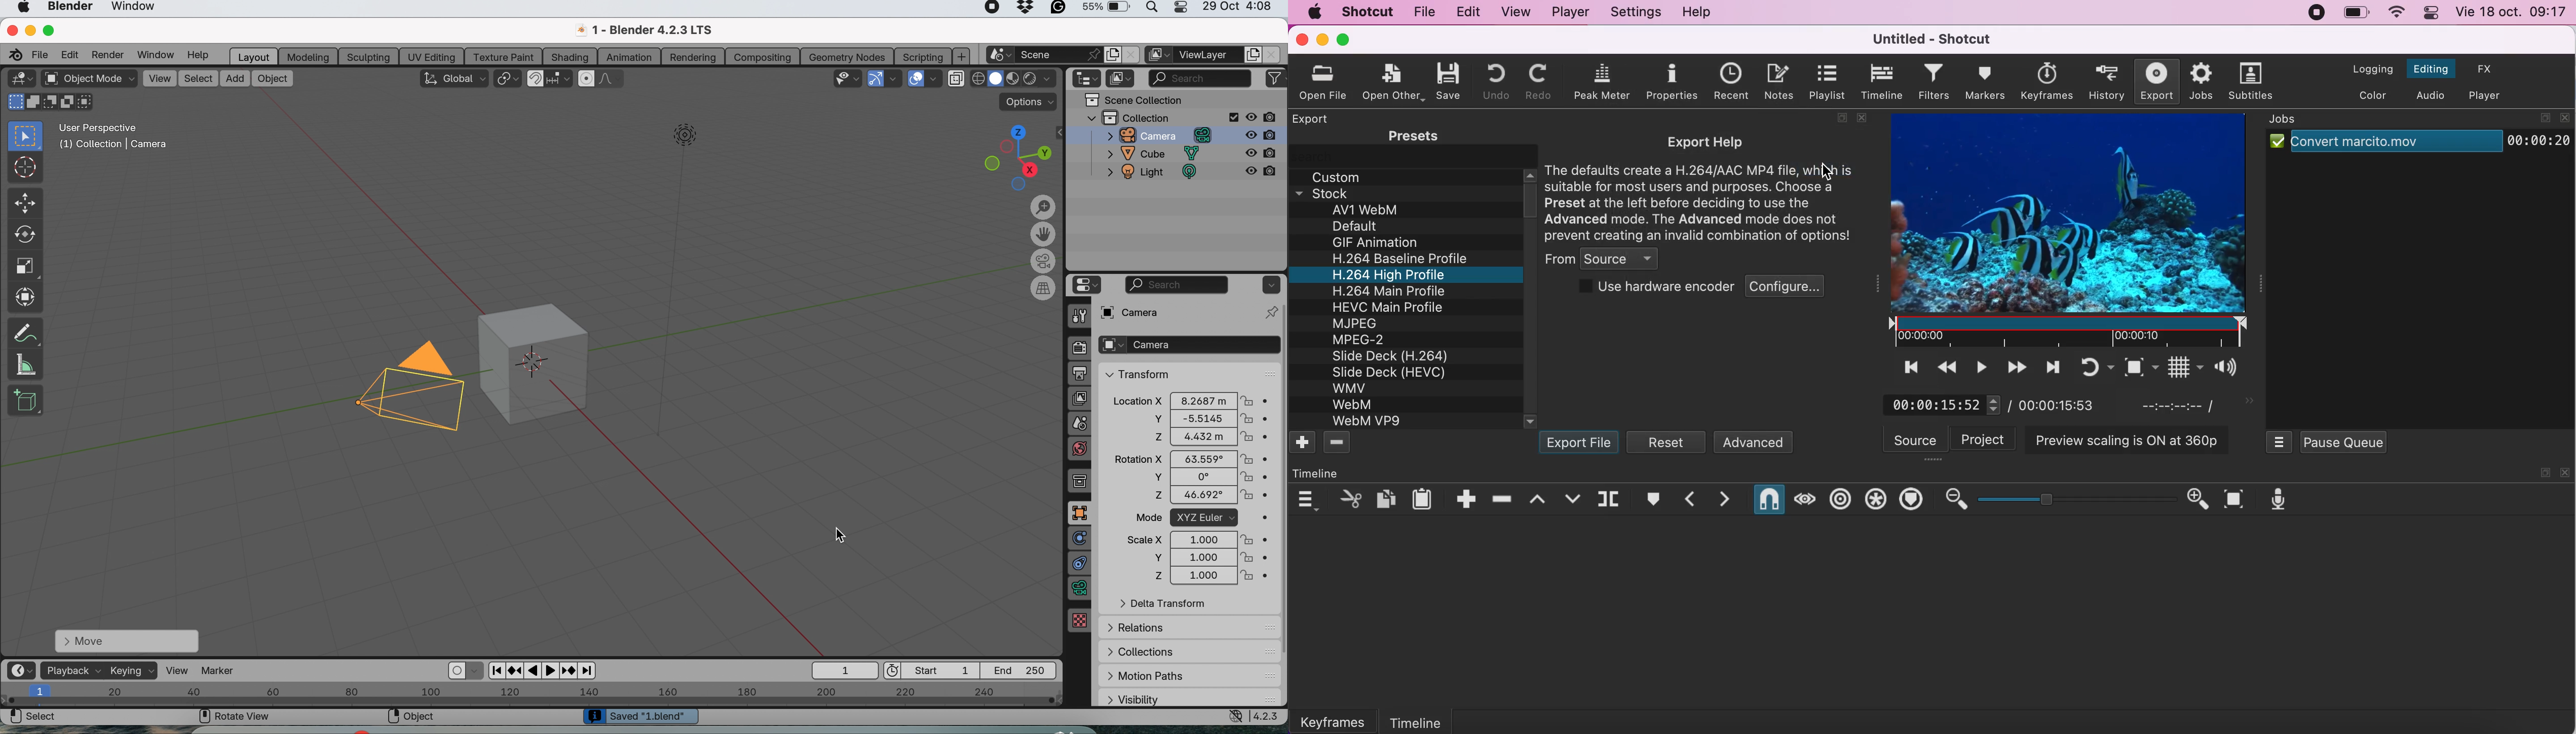 This screenshot has width=2576, height=756. Describe the element at coordinates (1821, 171) in the screenshot. I see `cursor` at that location.